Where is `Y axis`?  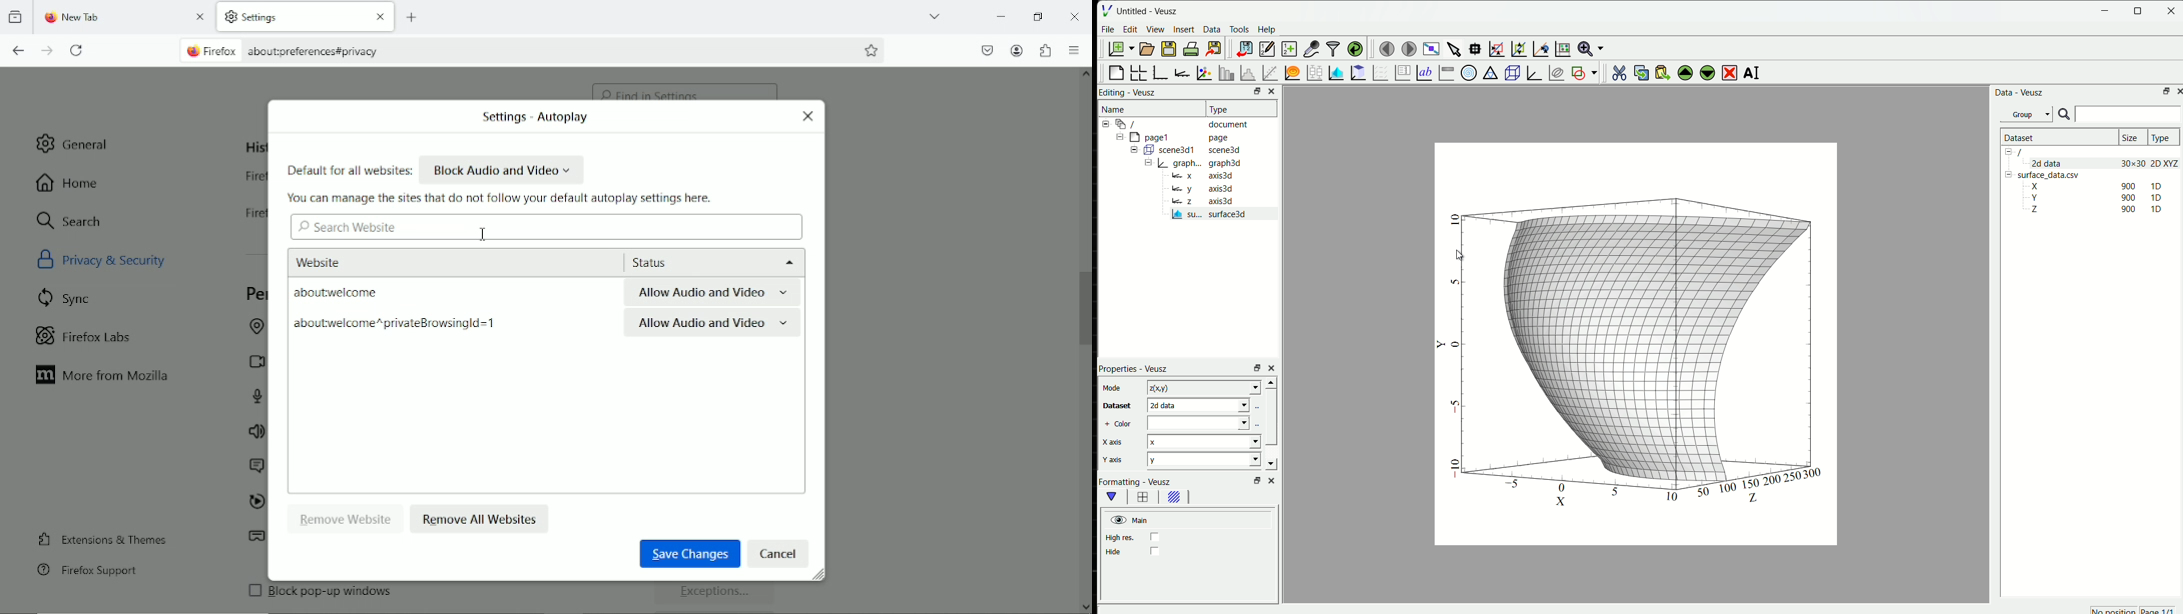
Y axis is located at coordinates (1112, 460).